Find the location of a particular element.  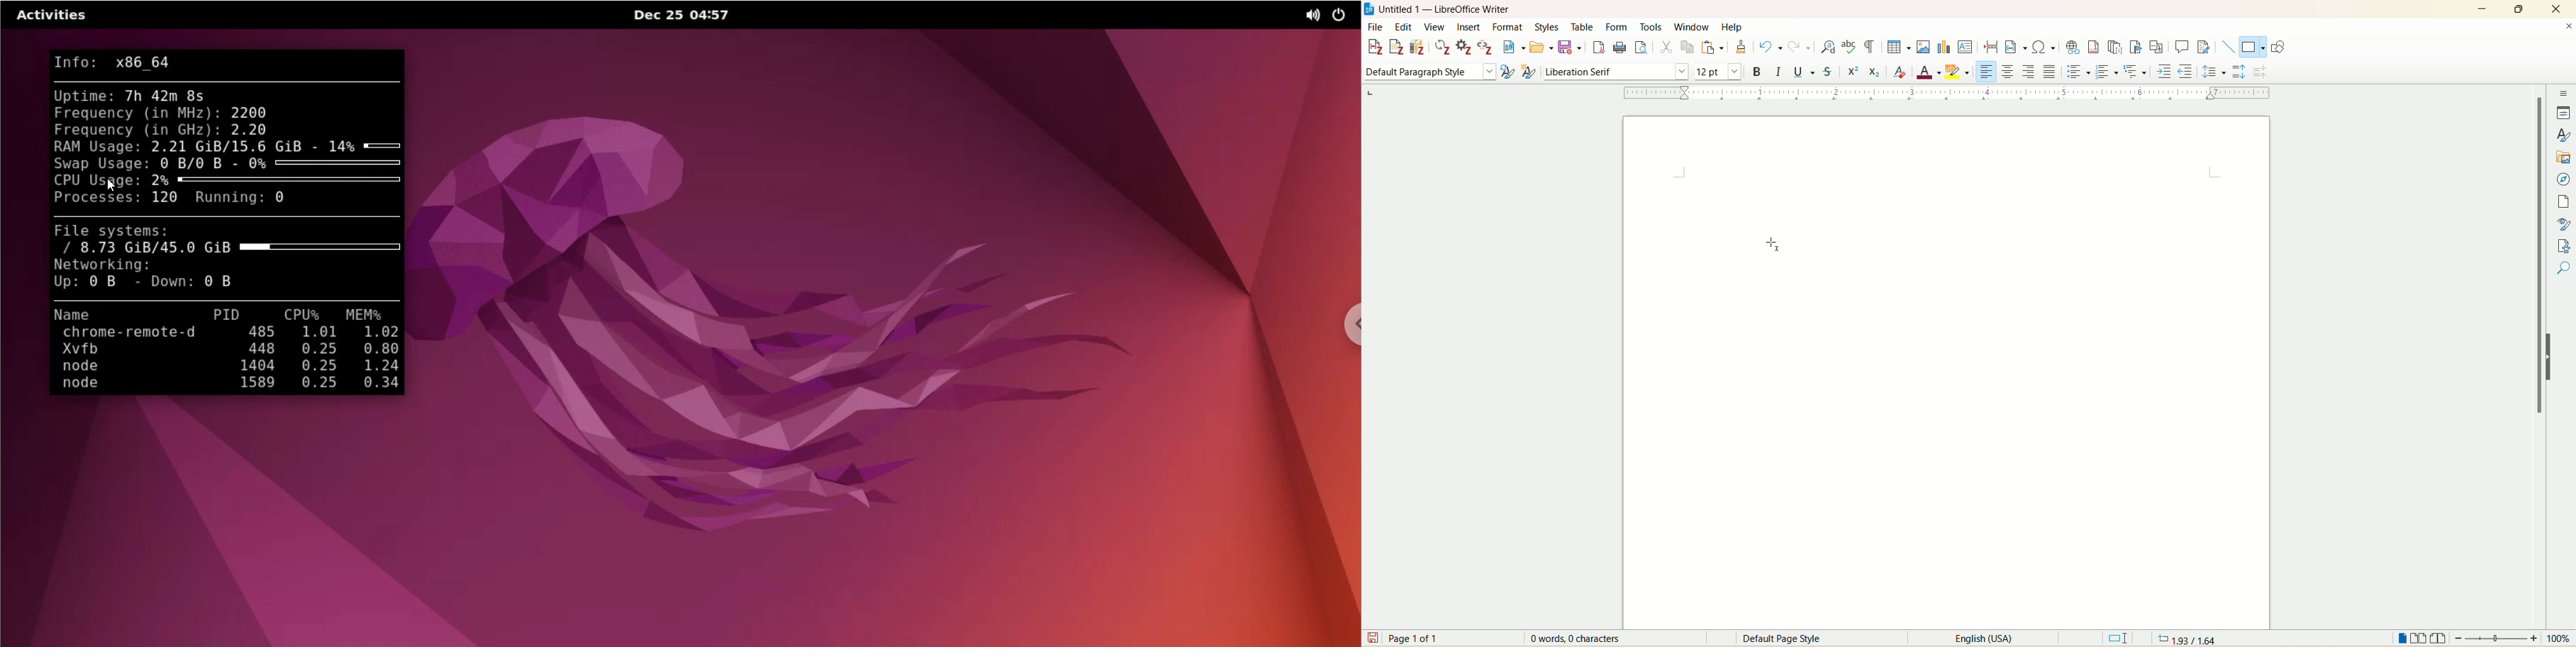

insert text box is located at coordinates (1966, 46).